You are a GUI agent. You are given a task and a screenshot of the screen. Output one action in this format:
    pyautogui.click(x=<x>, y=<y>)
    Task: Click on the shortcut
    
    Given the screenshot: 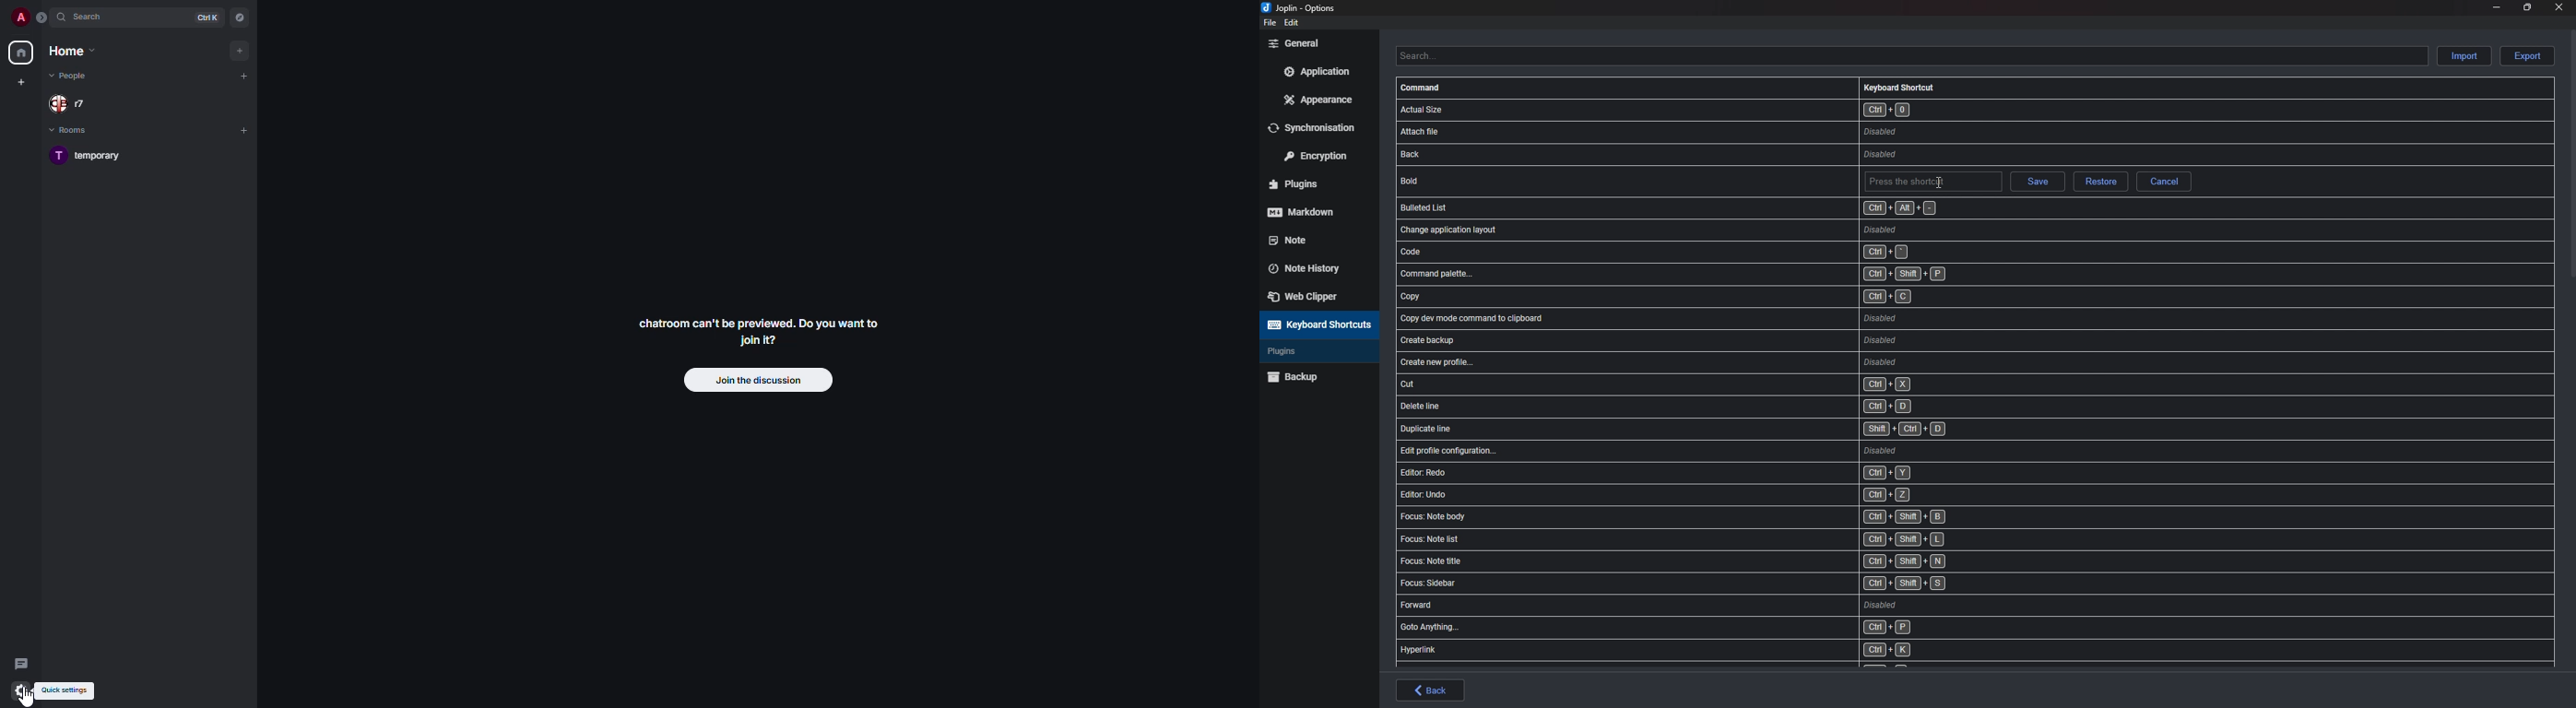 What is the action you would take?
    pyautogui.click(x=1717, y=228)
    